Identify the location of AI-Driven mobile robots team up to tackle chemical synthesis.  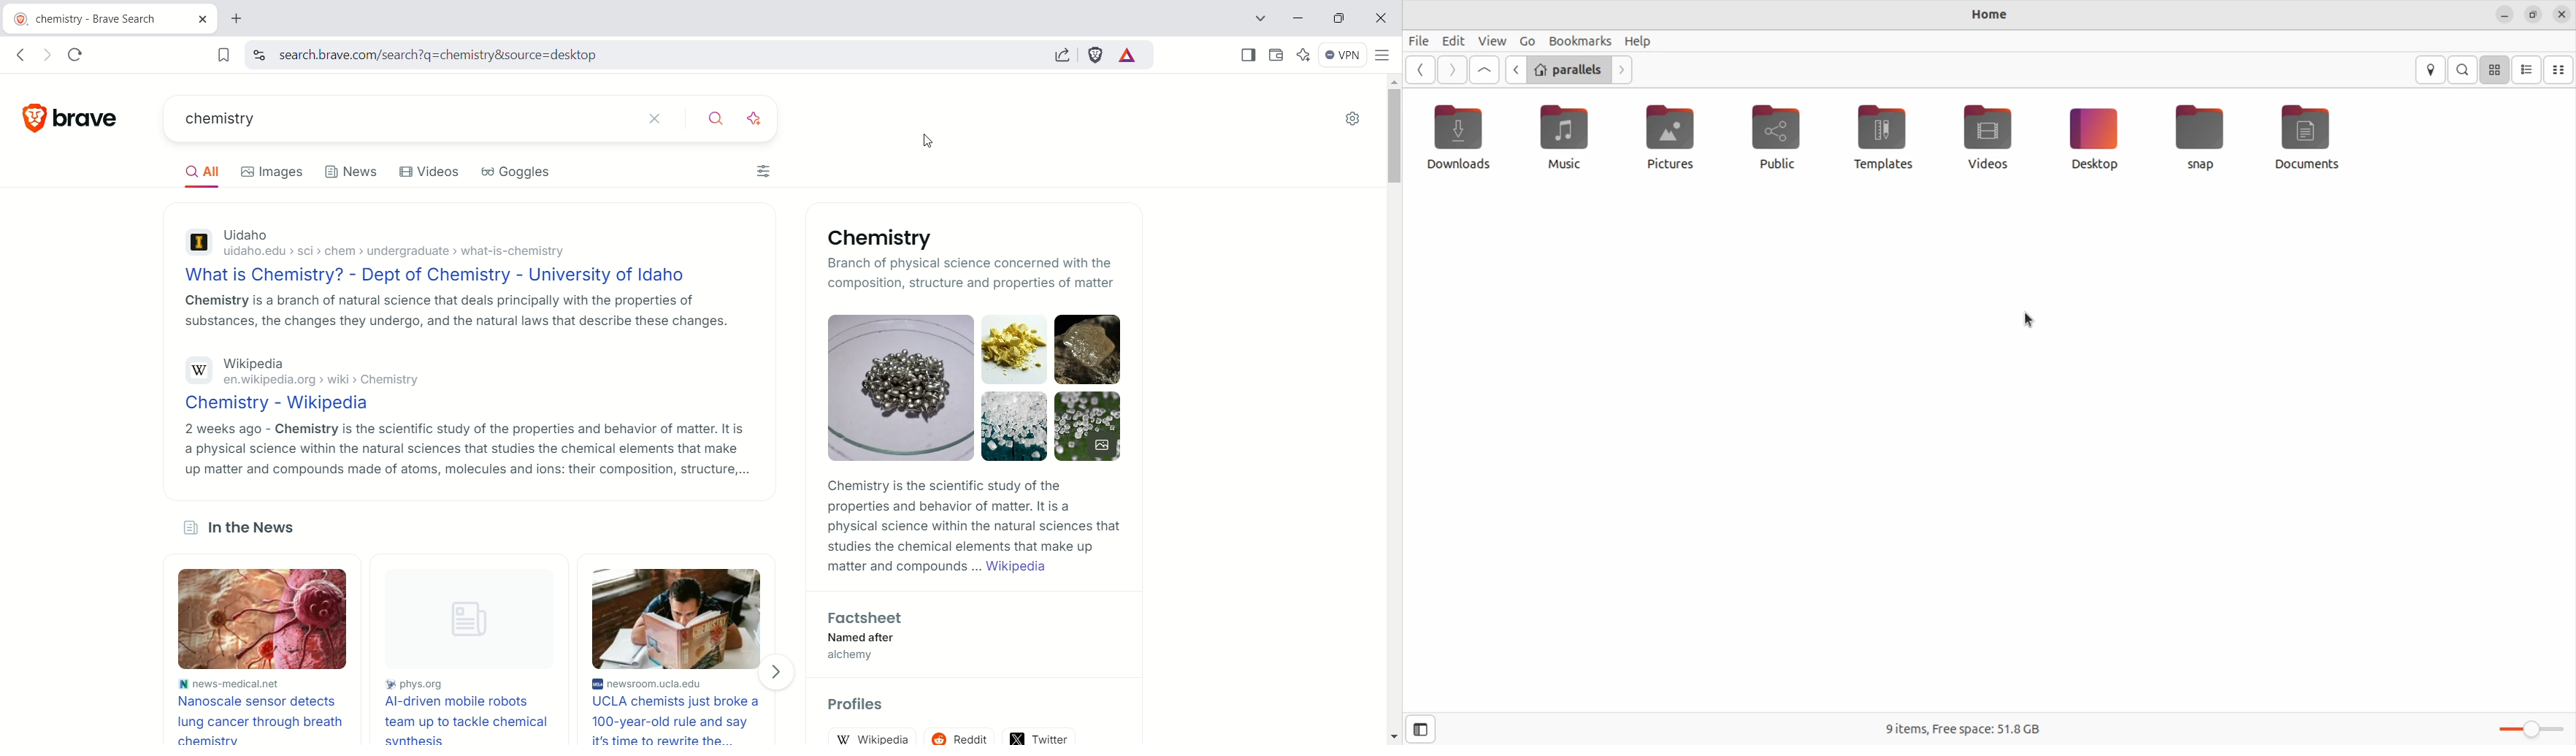
(465, 719).